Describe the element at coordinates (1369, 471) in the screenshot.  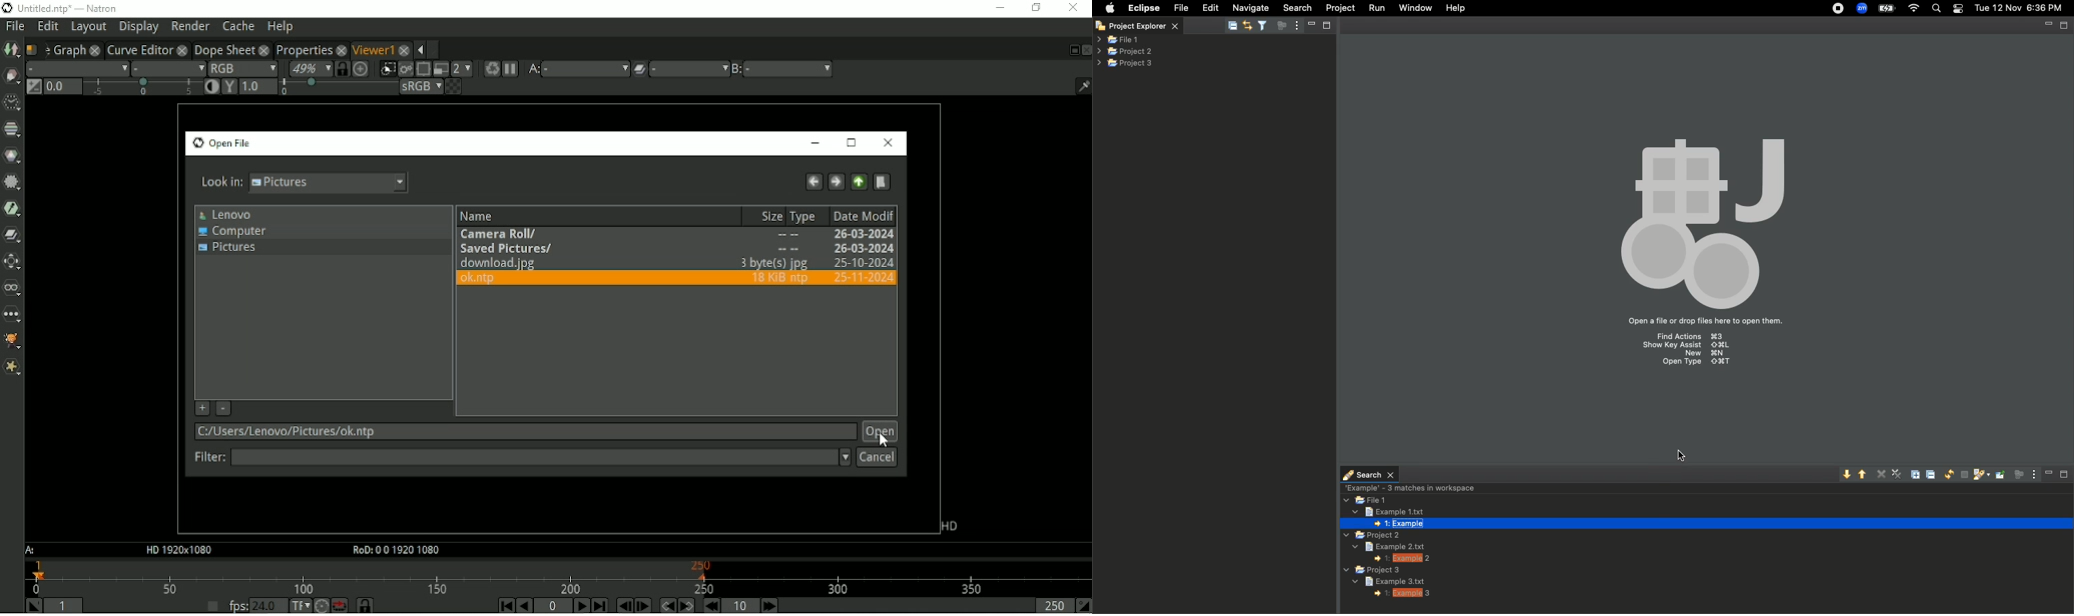
I see `search` at that location.